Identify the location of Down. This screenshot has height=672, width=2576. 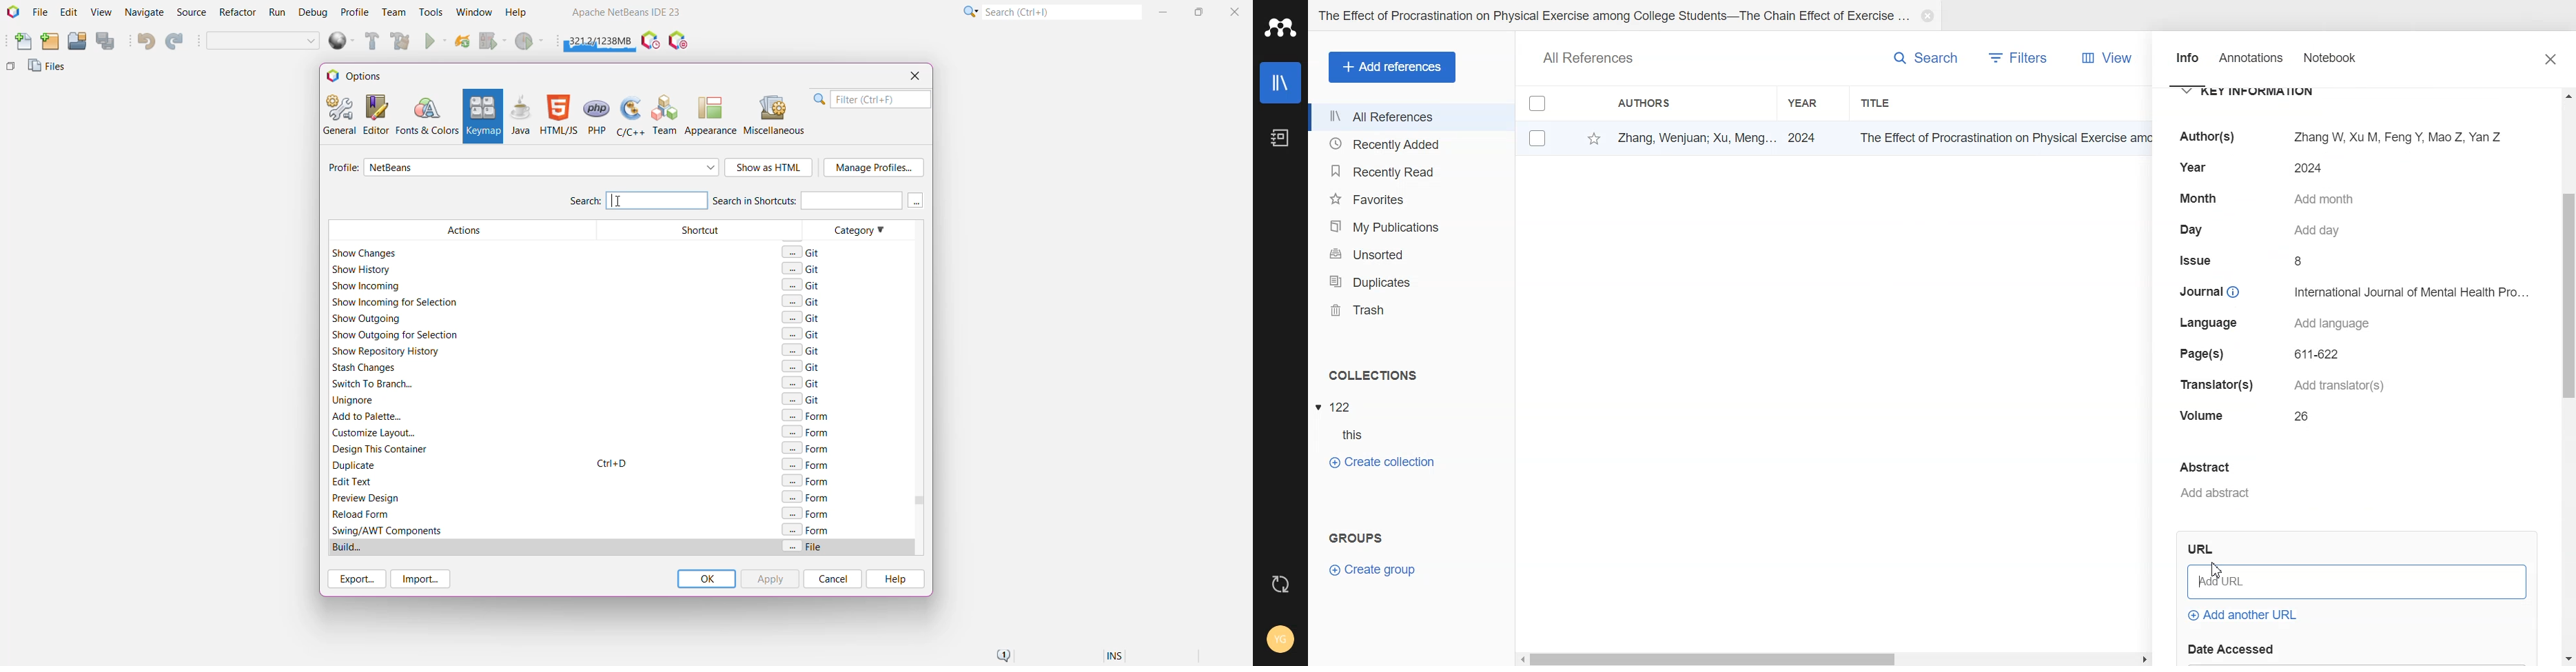
(2566, 654).